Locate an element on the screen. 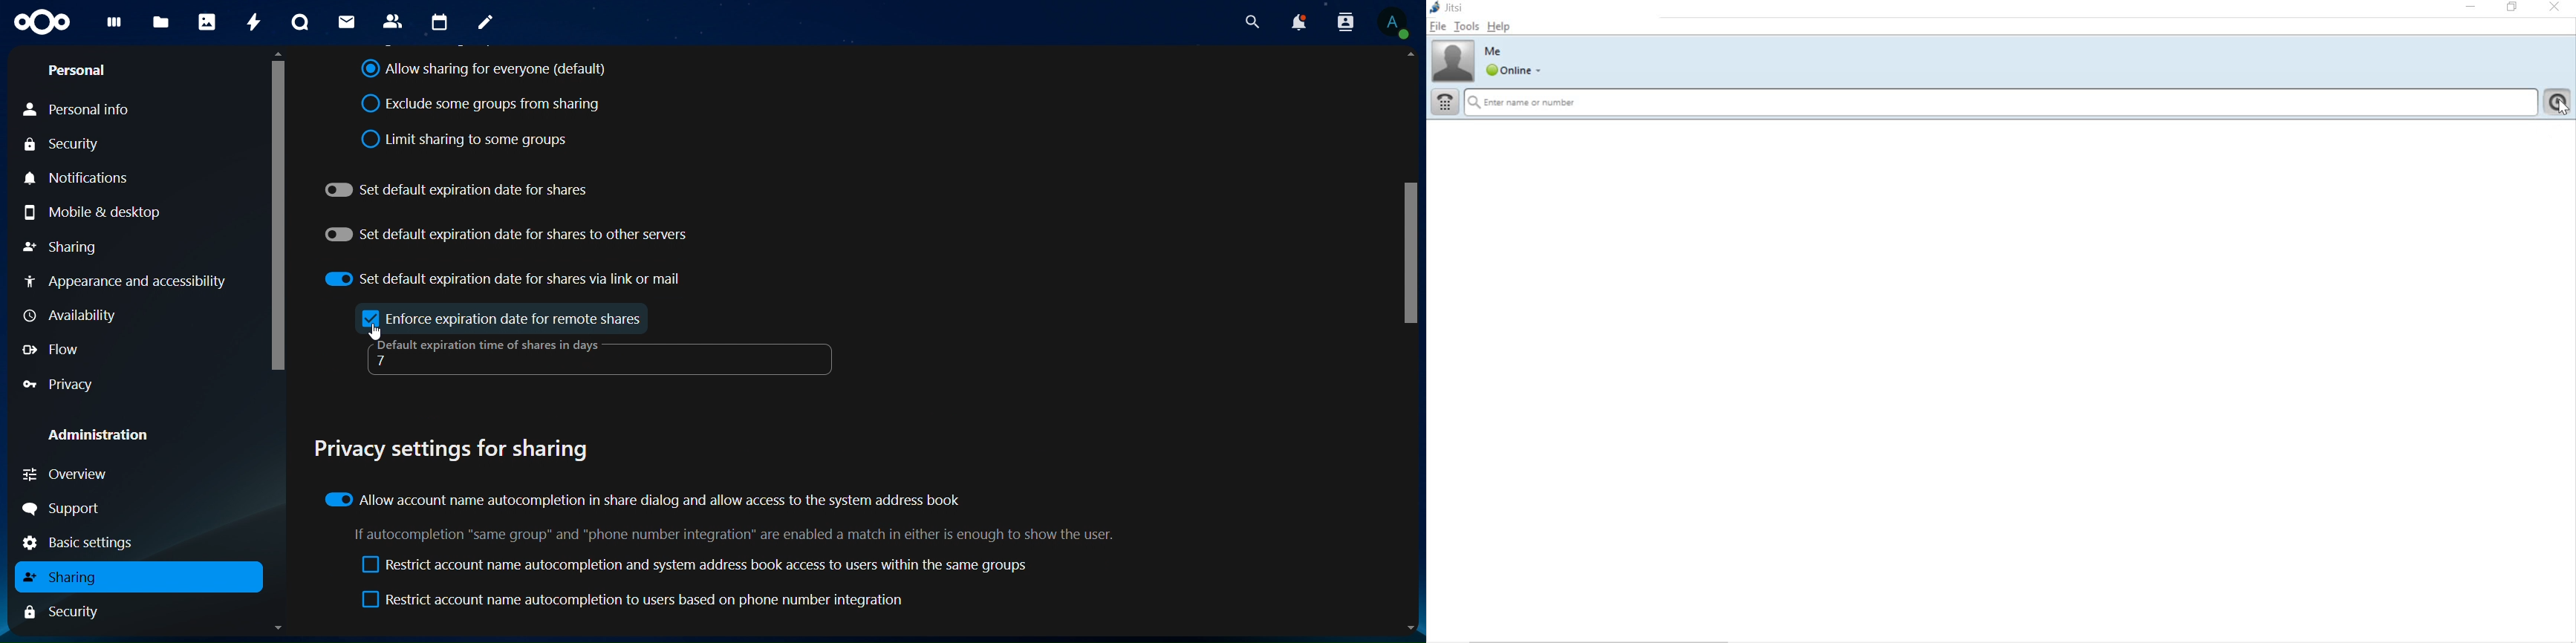 The image size is (2576, 644). privacy is located at coordinates (65, 384).